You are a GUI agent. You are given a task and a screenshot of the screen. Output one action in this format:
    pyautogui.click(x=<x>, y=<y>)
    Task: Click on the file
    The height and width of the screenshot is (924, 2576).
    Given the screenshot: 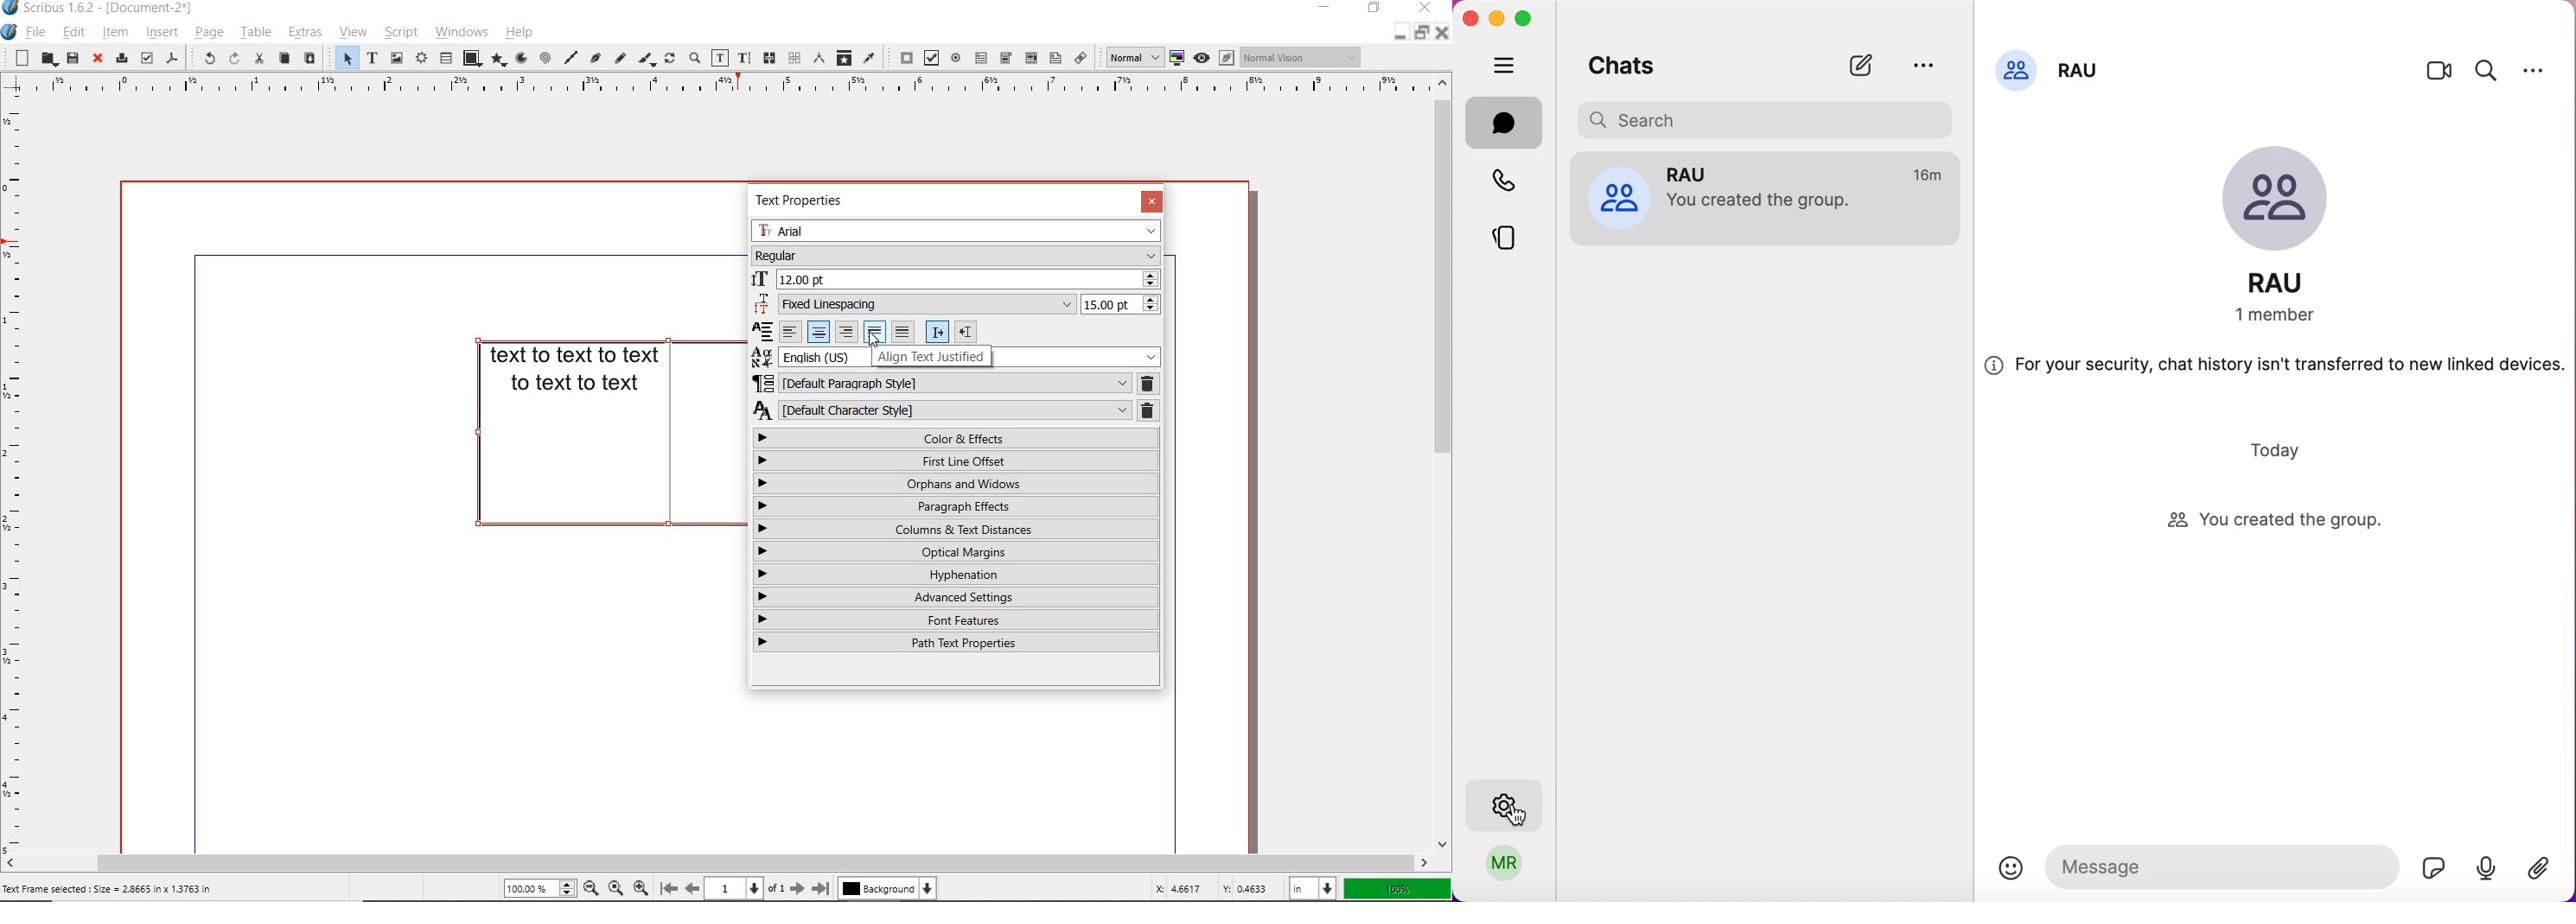 What is the action you would take?
    pyautogui.click(x=34, y=34)
    